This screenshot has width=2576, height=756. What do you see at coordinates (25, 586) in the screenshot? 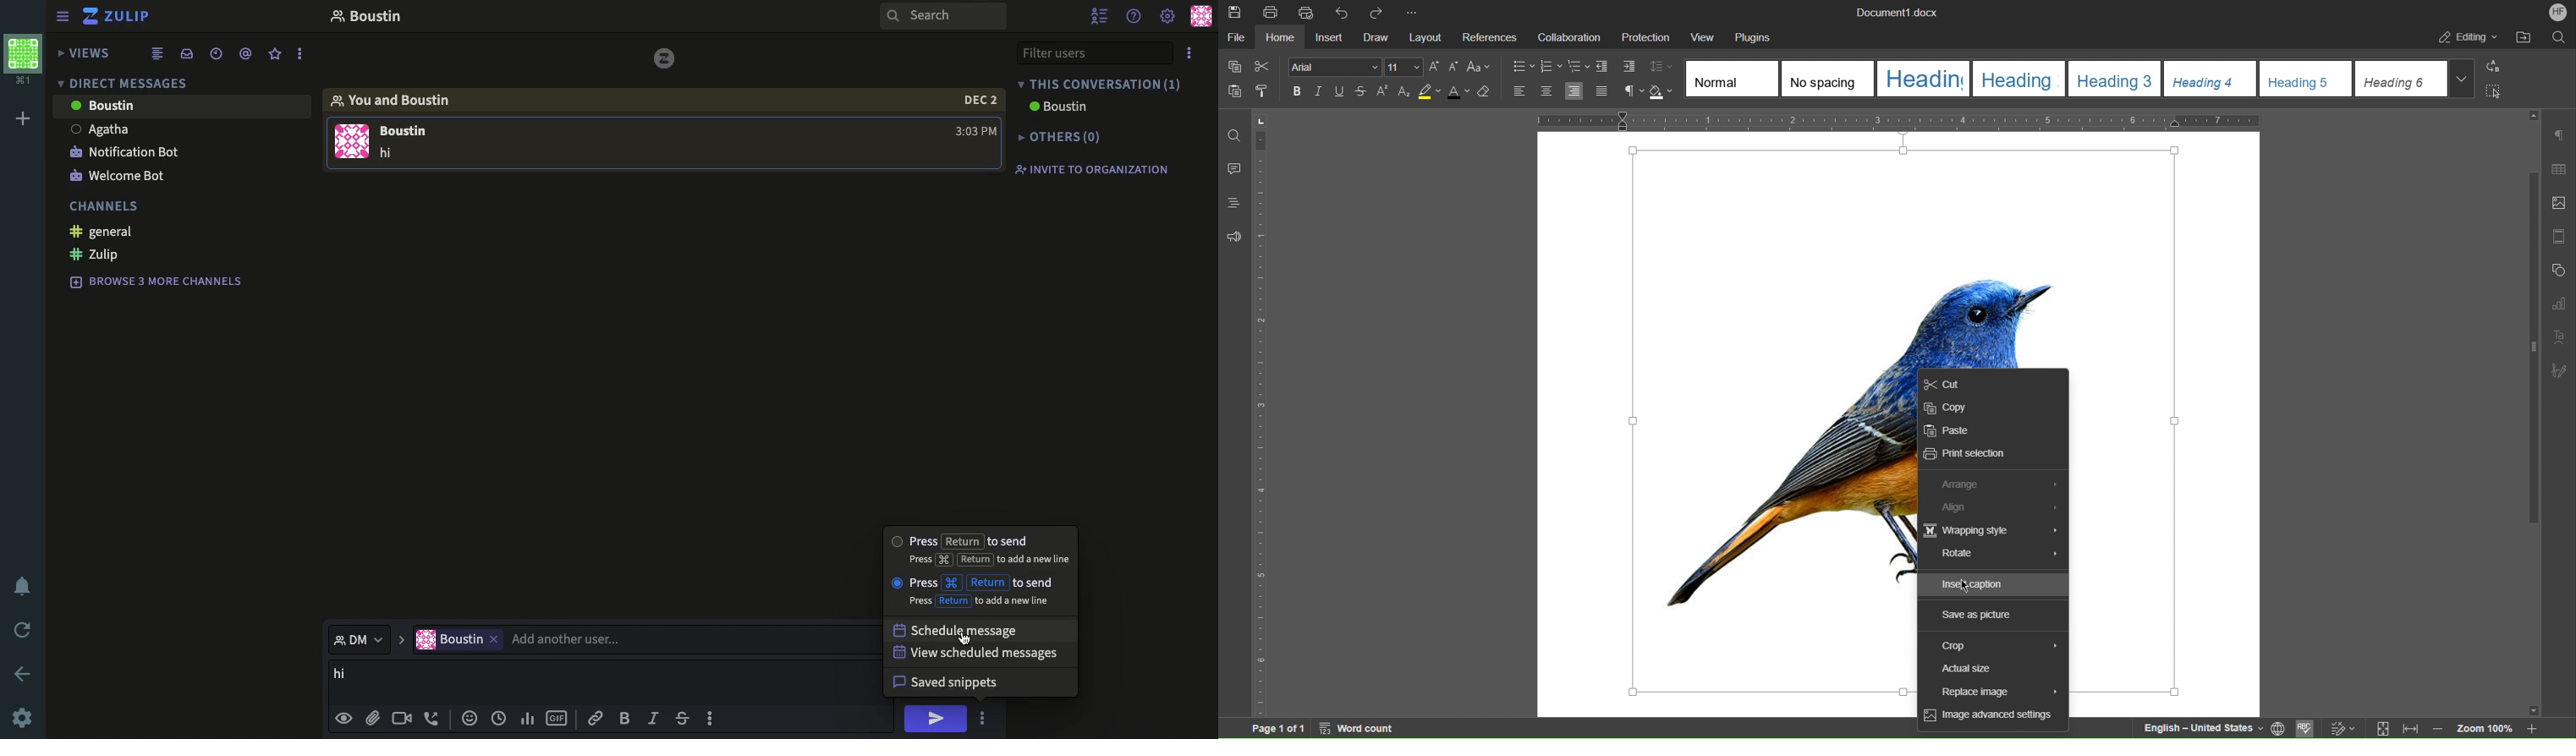
I see `notification ` at bounding box center [25, 586].